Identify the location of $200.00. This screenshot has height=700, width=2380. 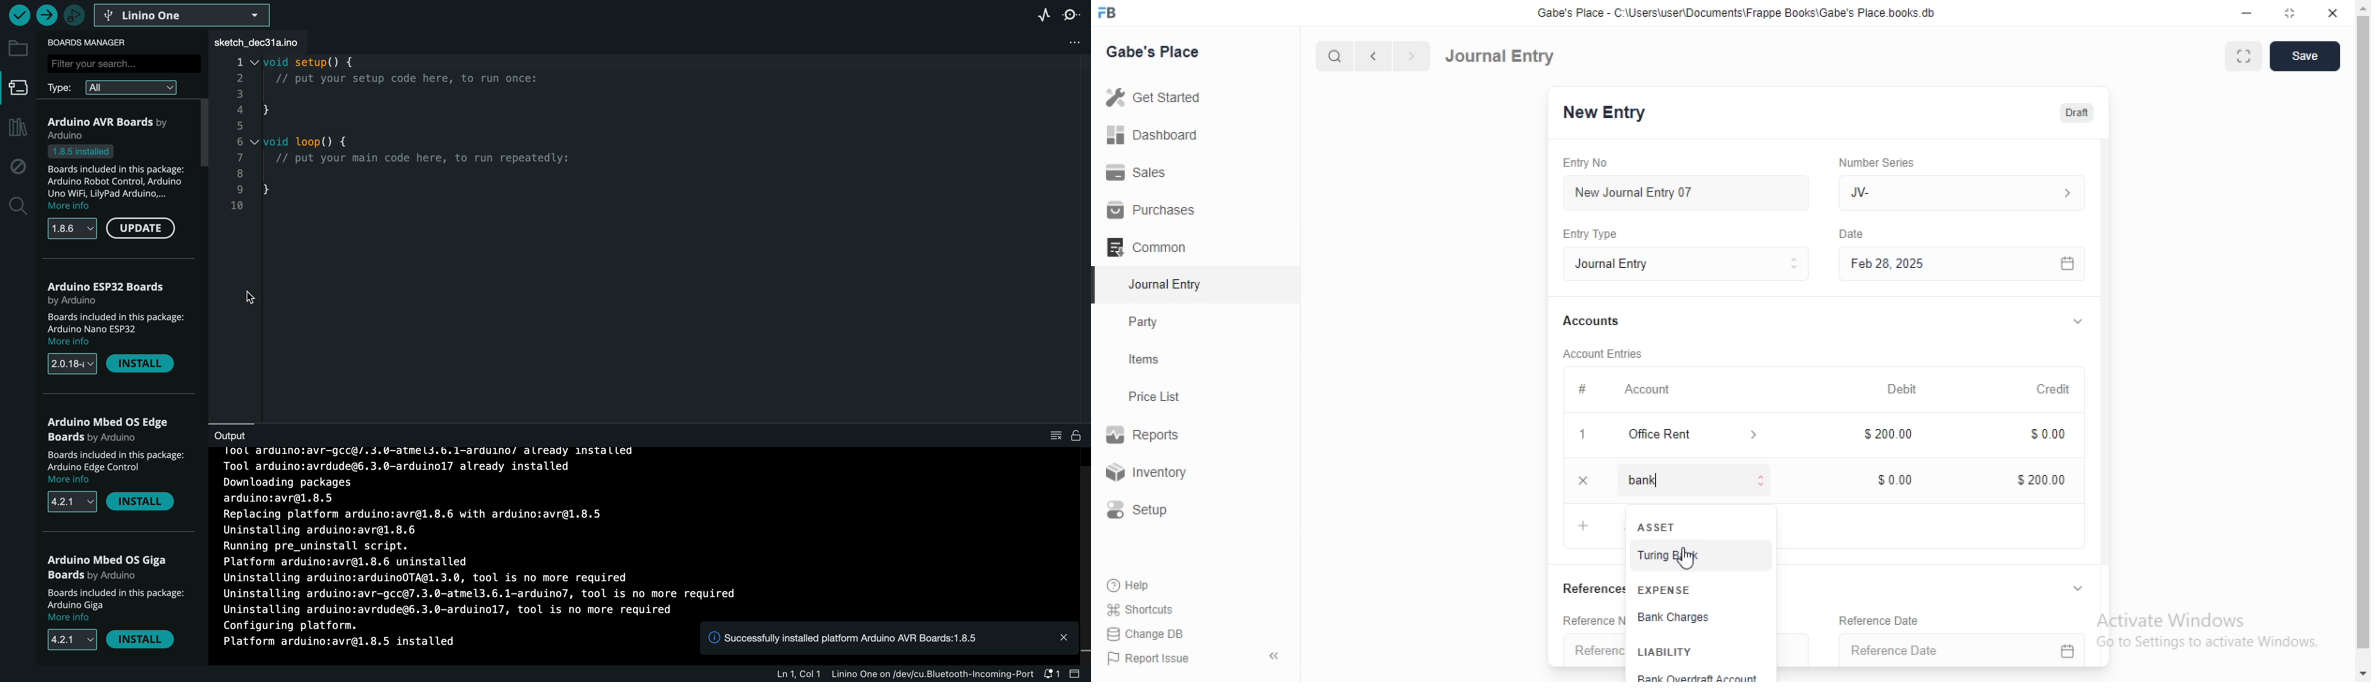
(2045, 480).